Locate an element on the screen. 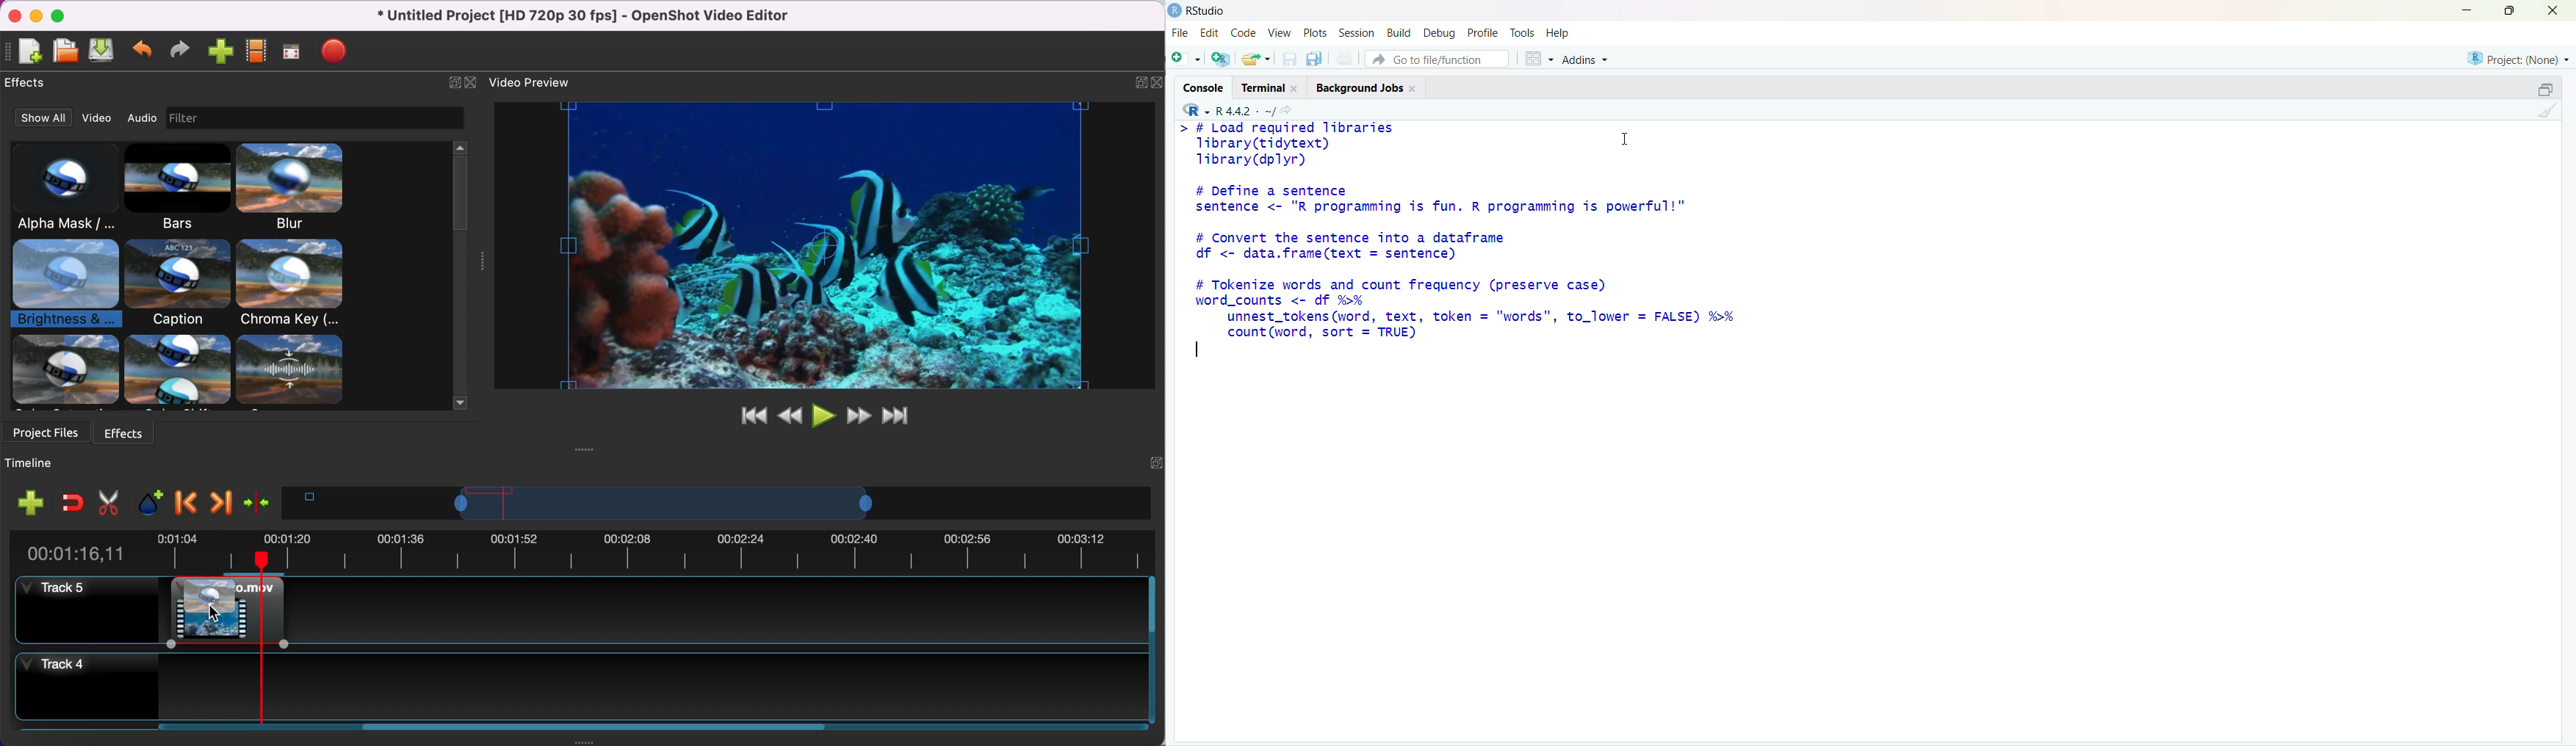 This screenshot has height=756, width=2576. Rstudio is located at coordinates (1199, 11).